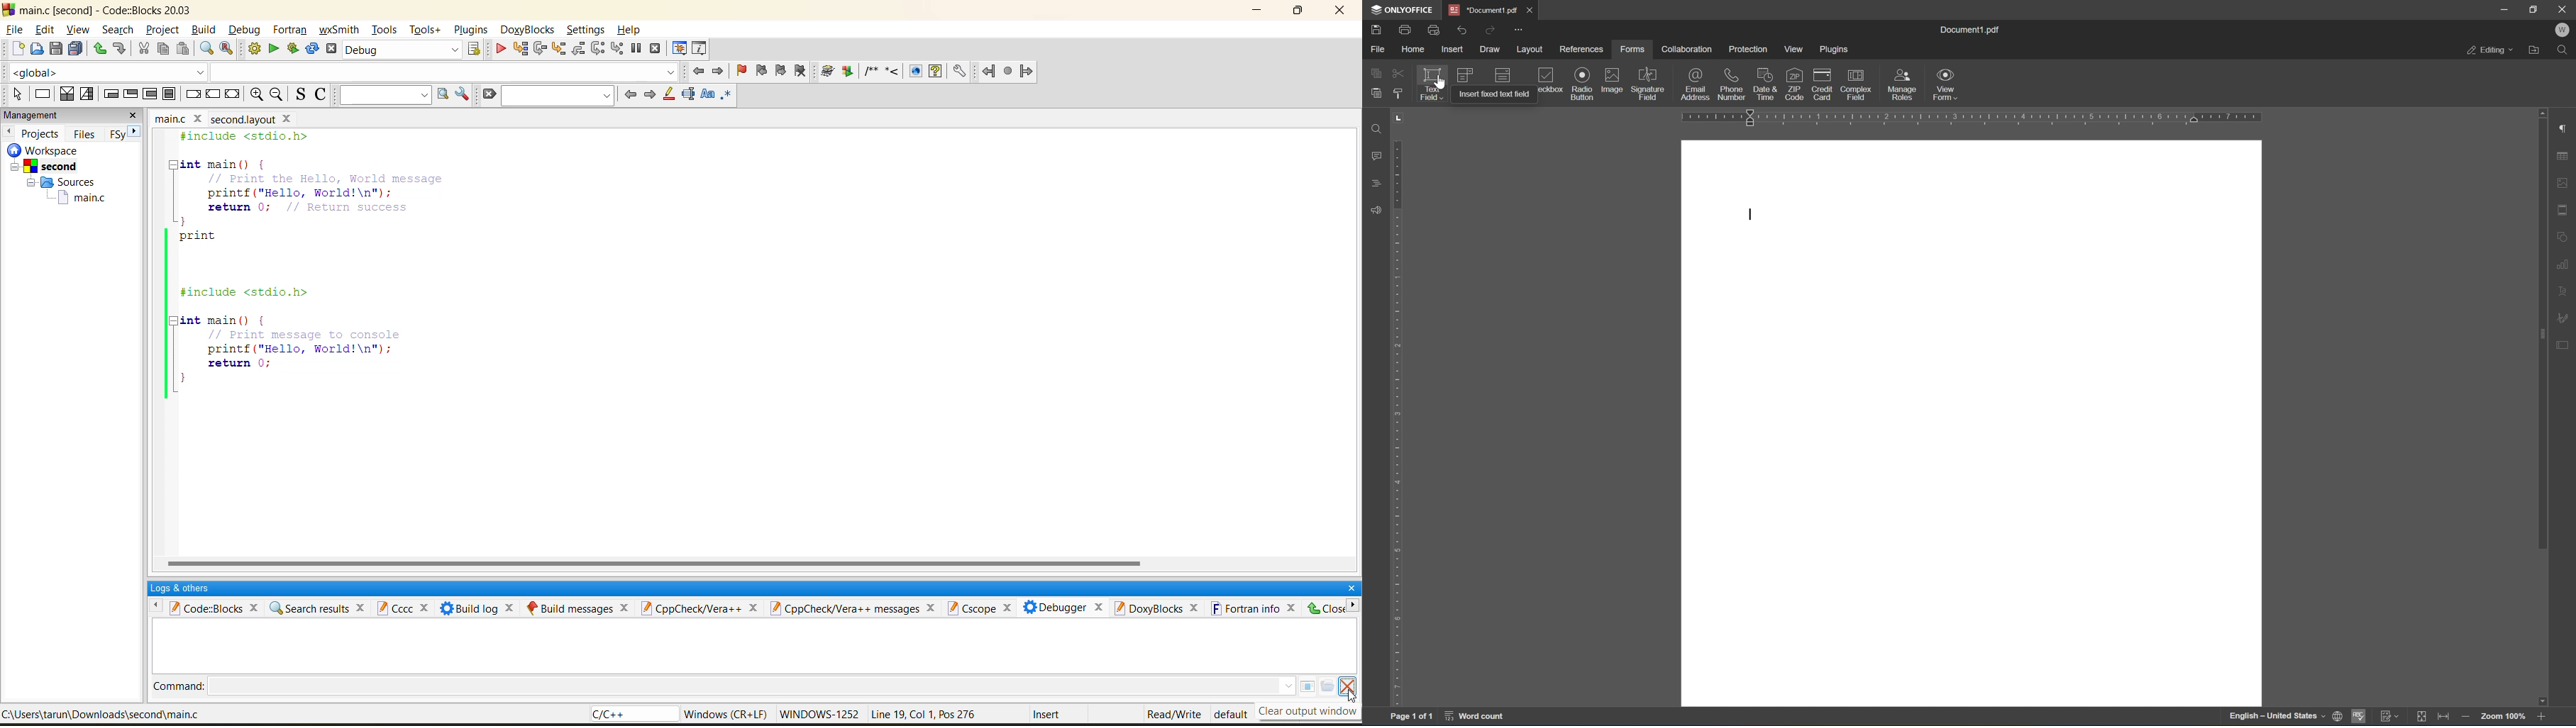 The image size is (2576, 728). What do you see at coordinates (1375, 208) in the screenshot?
I see `feedback & support` at bounding box center [1375, 208].